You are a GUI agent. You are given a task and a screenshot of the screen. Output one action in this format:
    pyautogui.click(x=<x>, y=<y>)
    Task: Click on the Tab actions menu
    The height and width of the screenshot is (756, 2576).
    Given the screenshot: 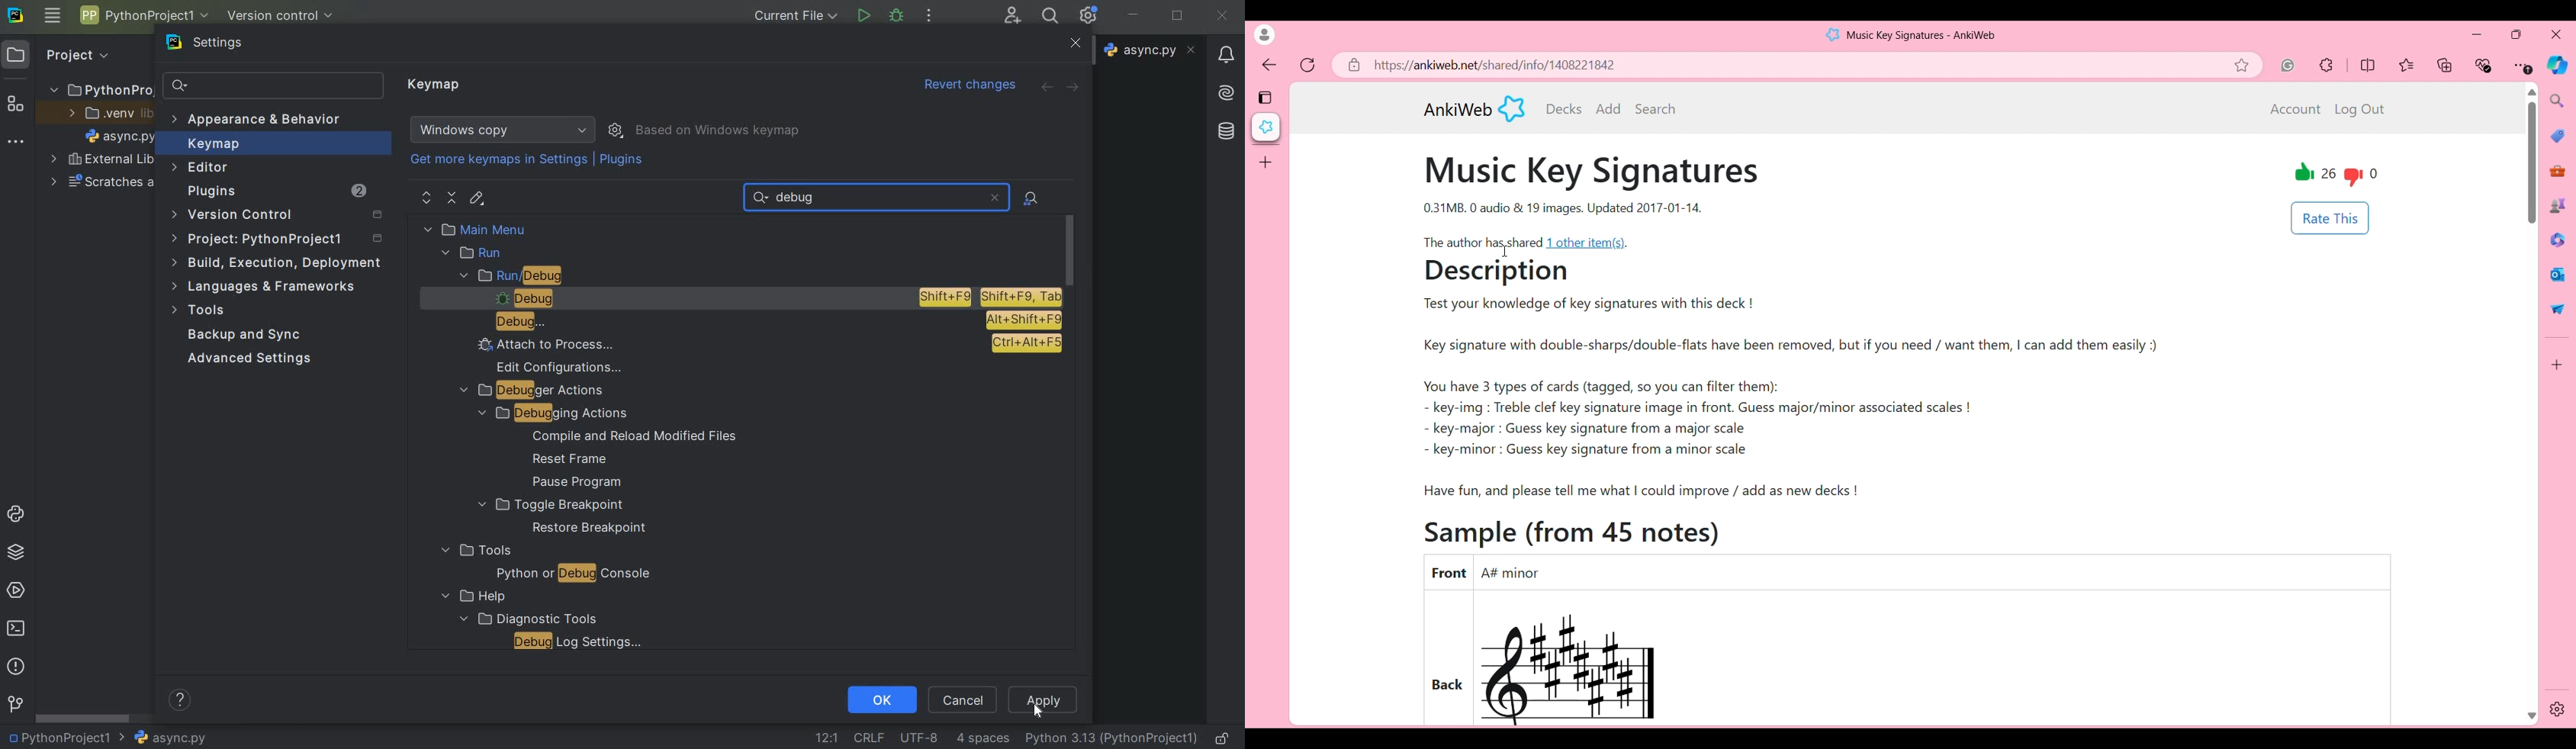 What is the action you would take?
    pyautogui.click(x=1266, y=96)
    